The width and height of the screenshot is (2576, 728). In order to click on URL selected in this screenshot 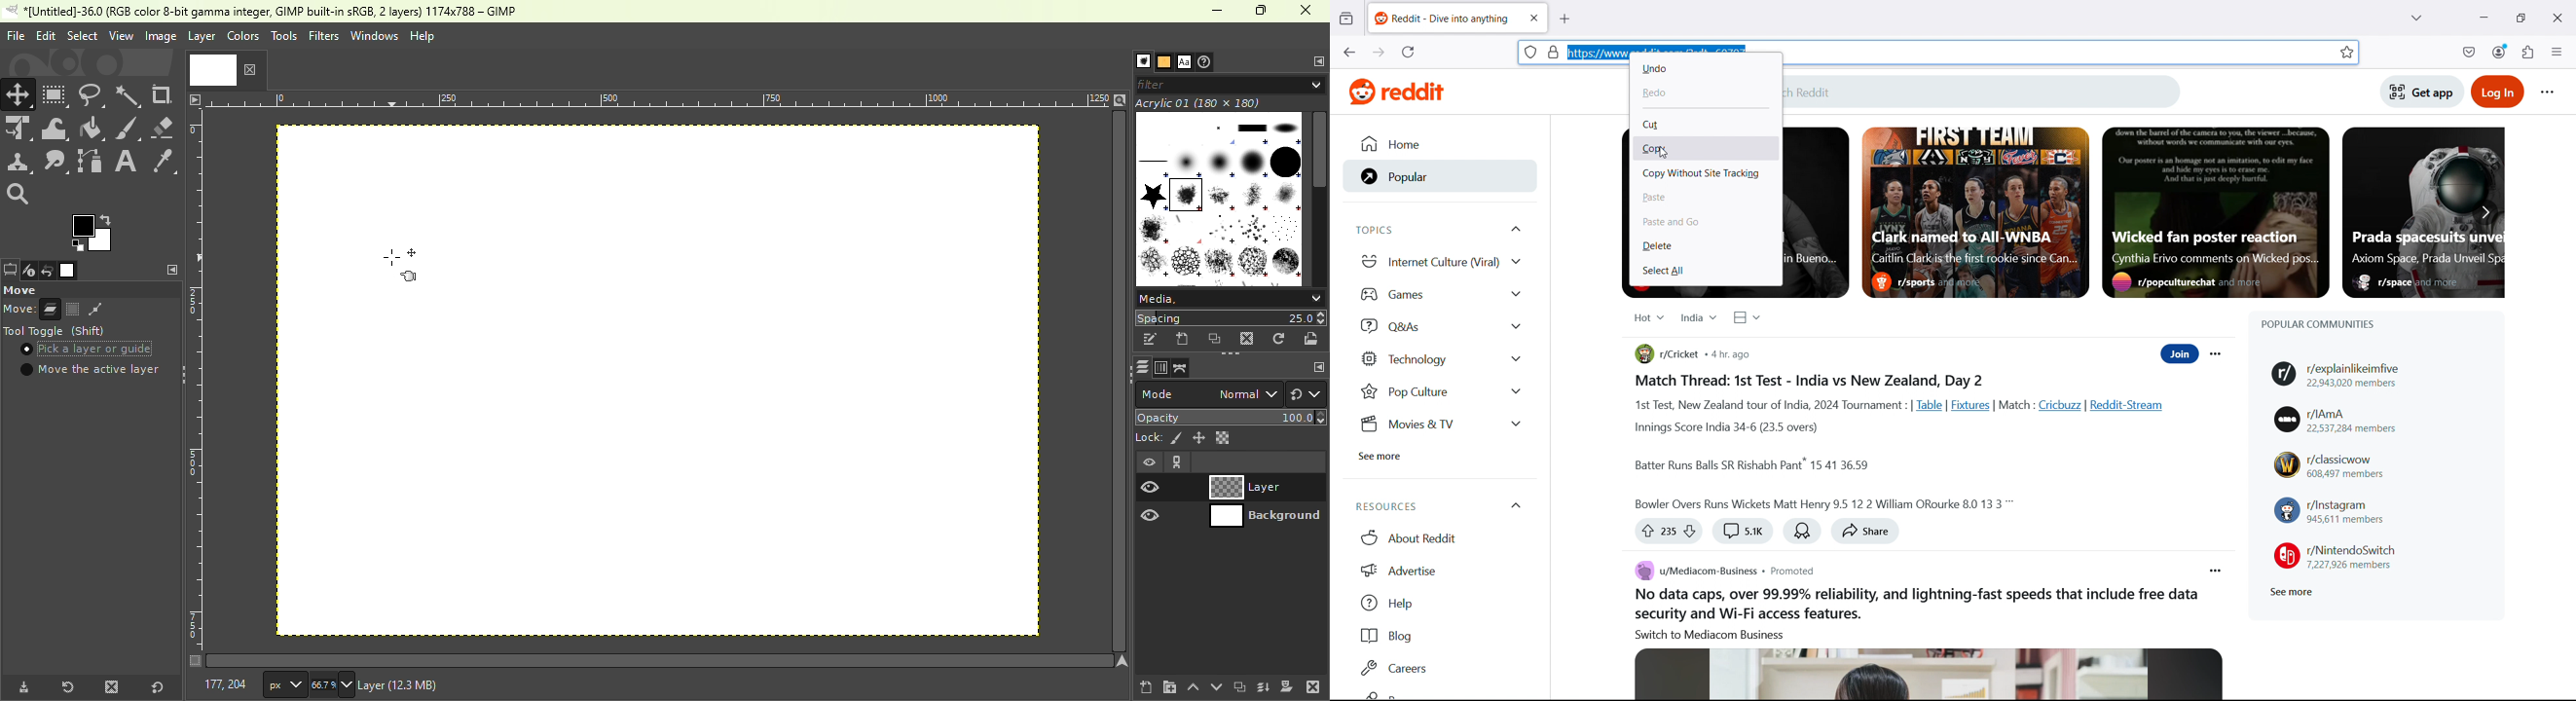, I will do `click(1657, 52)`.